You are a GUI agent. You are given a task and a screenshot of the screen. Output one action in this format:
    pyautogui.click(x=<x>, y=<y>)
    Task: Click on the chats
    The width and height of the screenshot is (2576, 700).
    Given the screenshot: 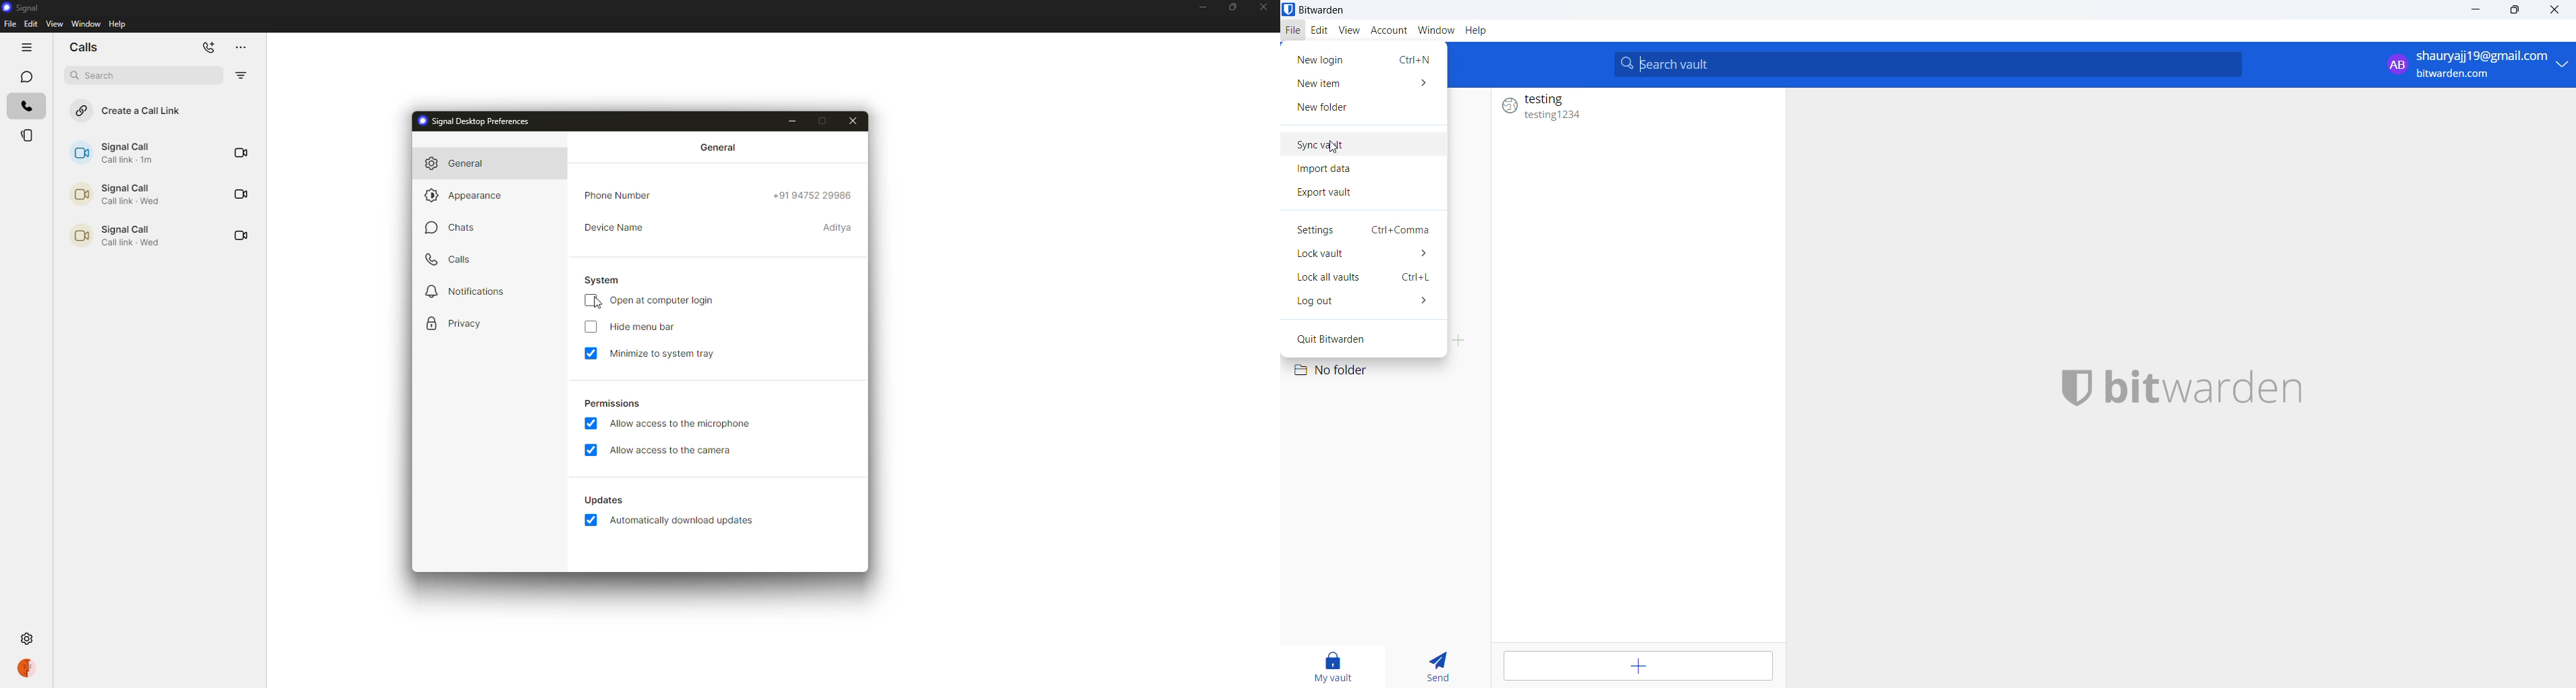 What is the action you would take?
    pyautogui.click(x=25, y=77)
    